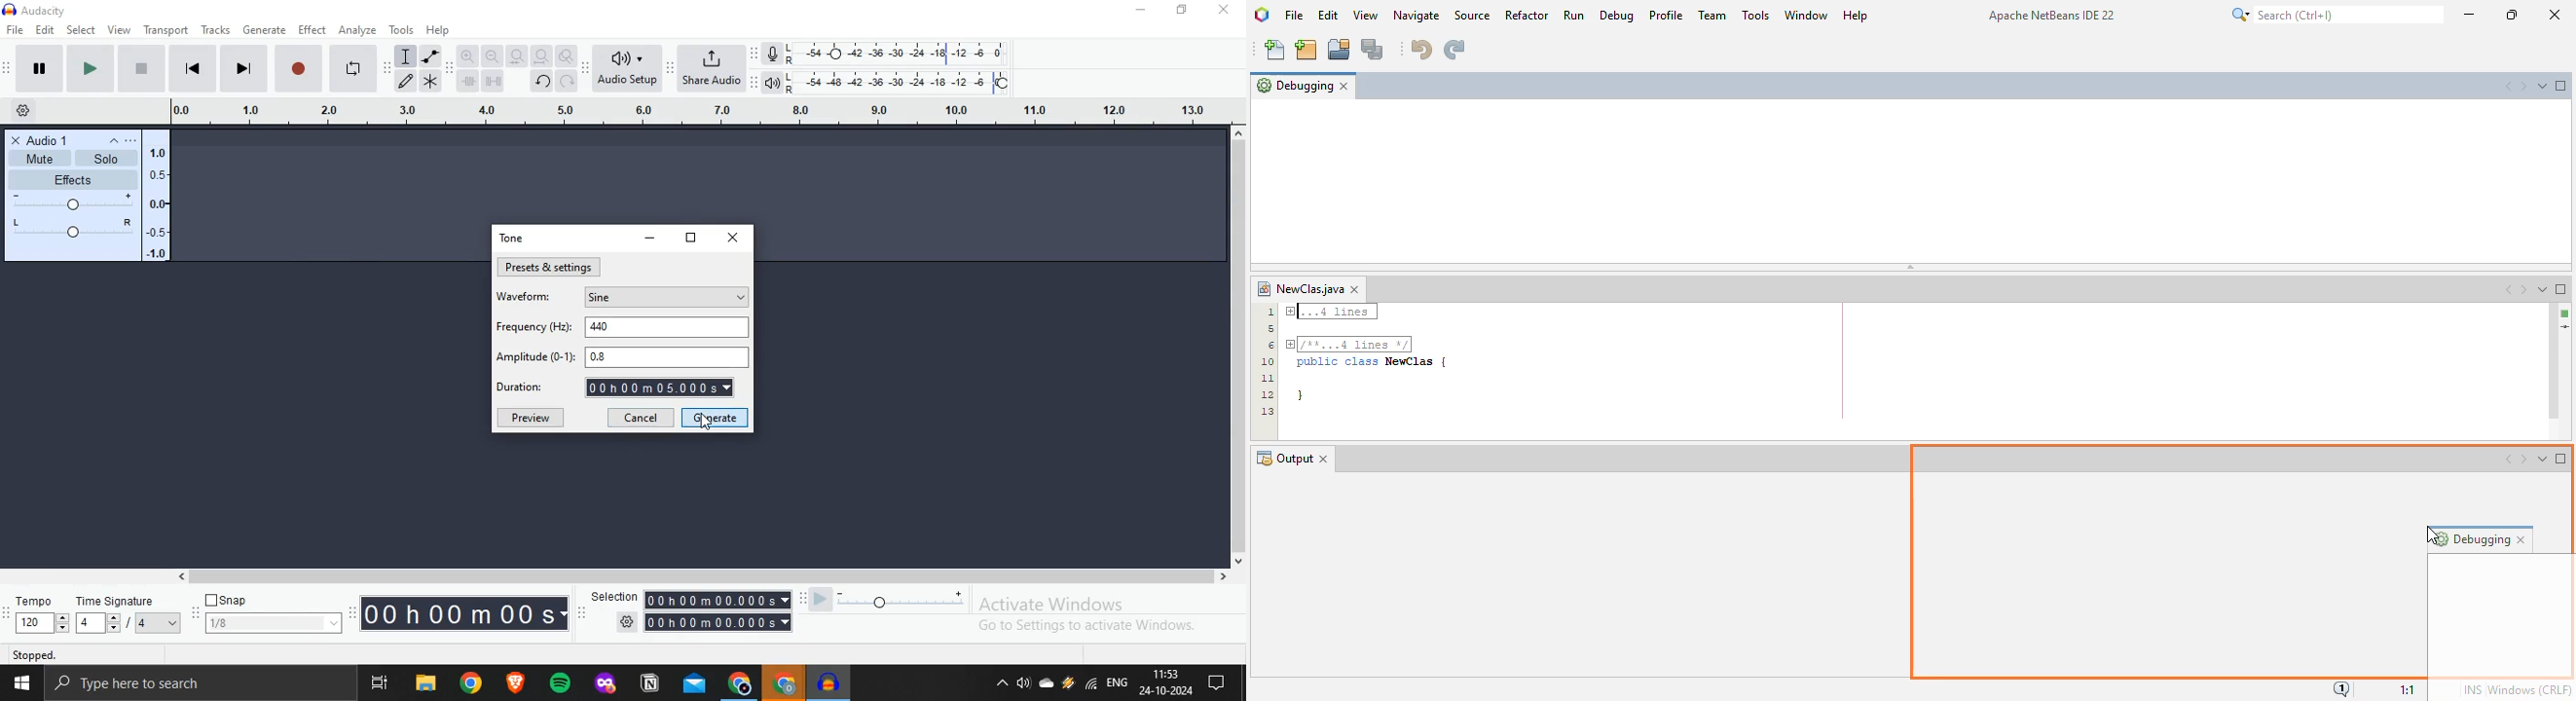 Image resolution: width=2576 pixels, height=728 pixels. I want to click on LR Audio, so click(893, 81).